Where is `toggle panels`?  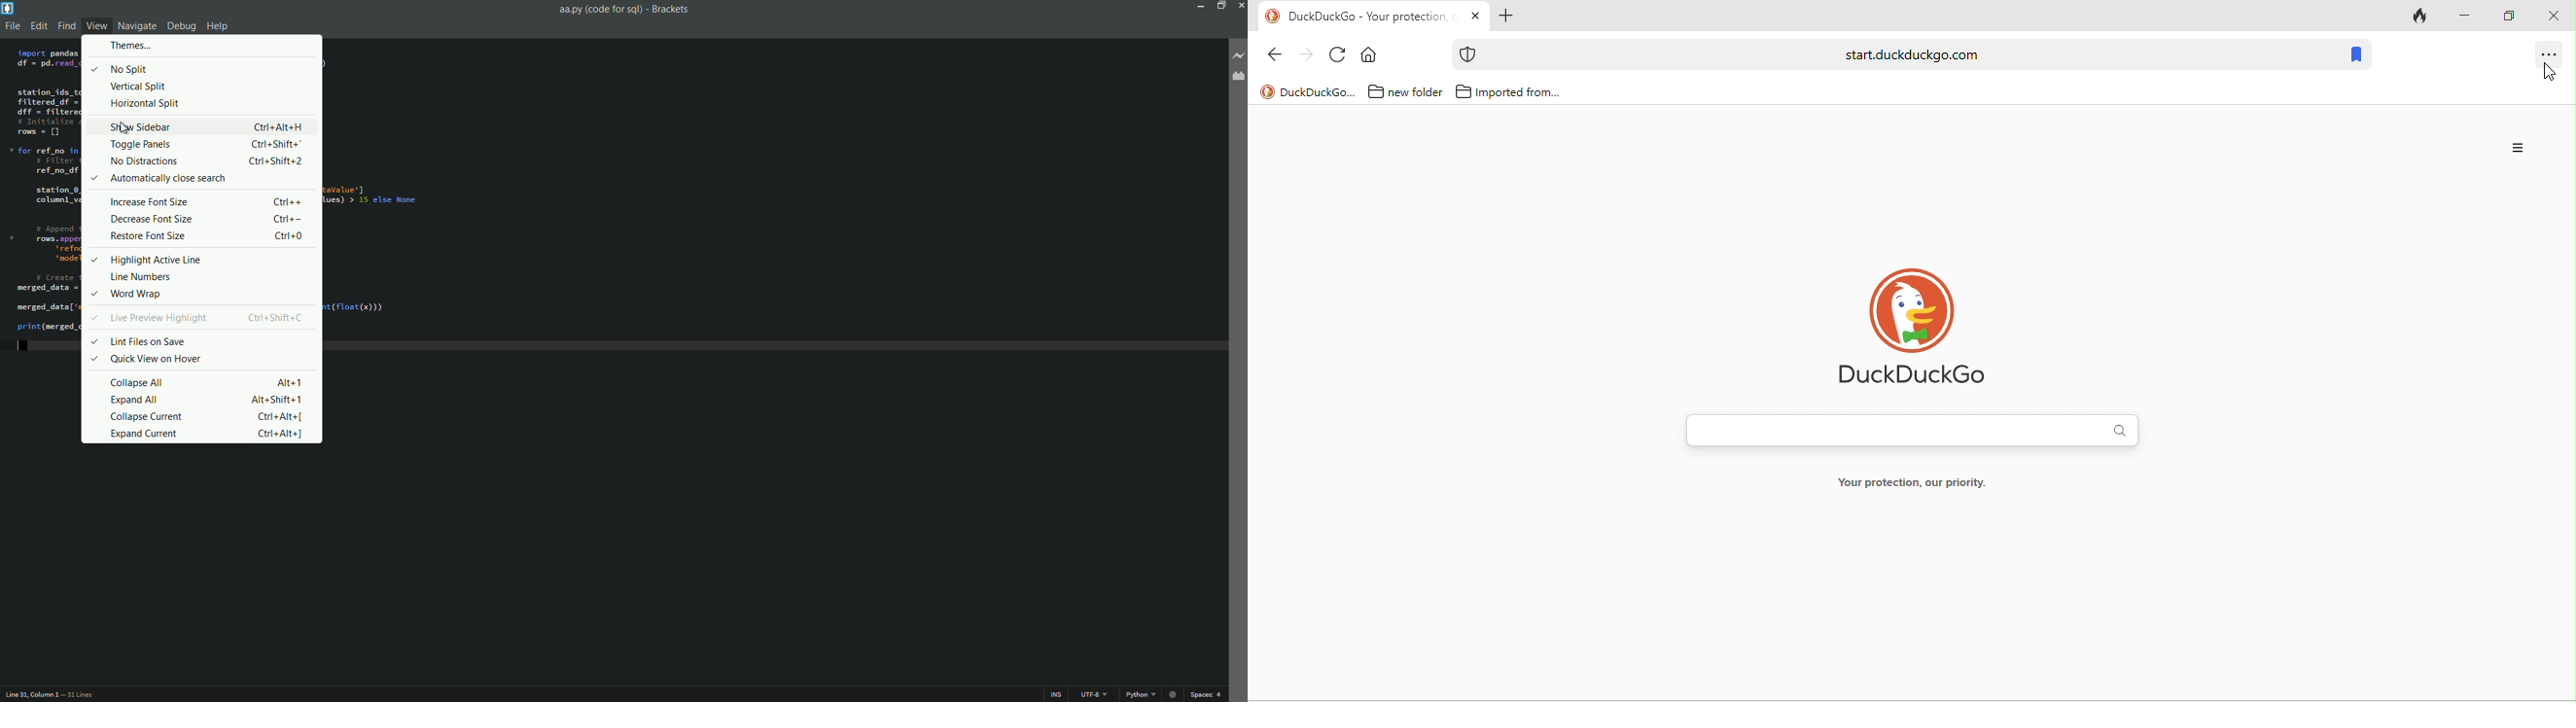 toggle panels is located at coordinates (208, 146).